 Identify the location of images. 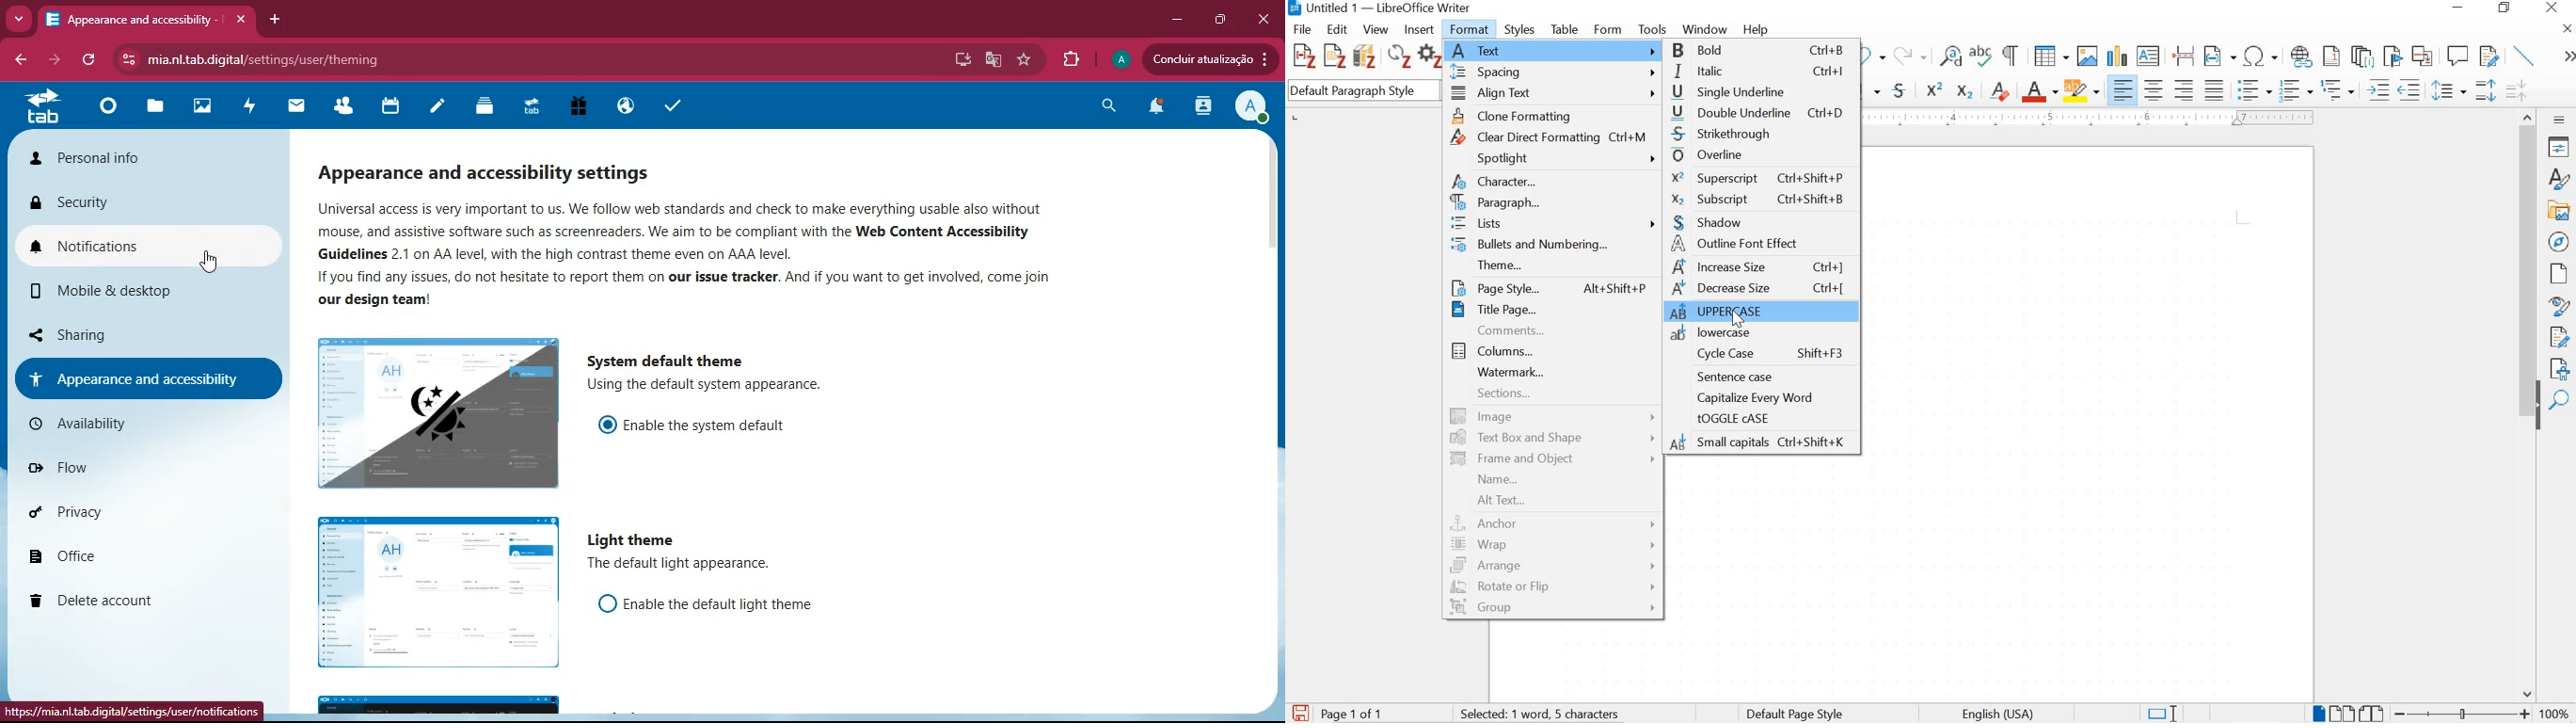
(206, 107).